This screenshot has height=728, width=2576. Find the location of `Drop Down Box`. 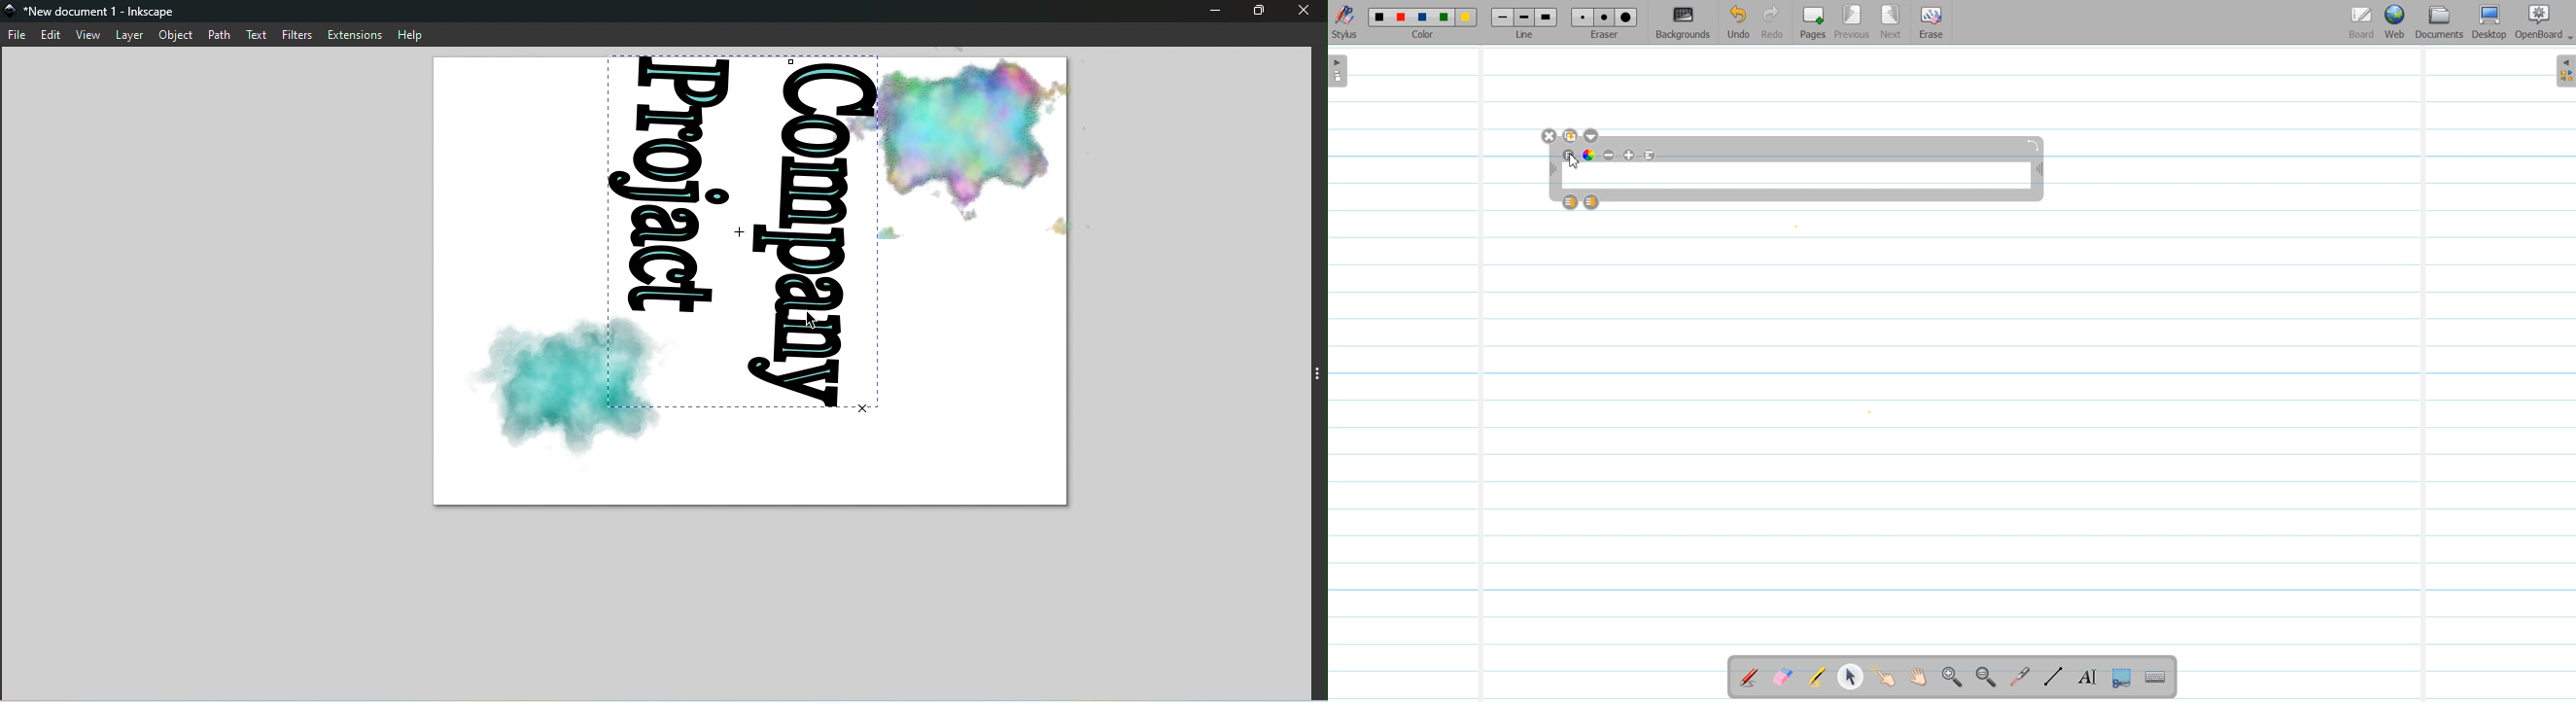

Drop Down Box is located at coordinates (2569, 38).